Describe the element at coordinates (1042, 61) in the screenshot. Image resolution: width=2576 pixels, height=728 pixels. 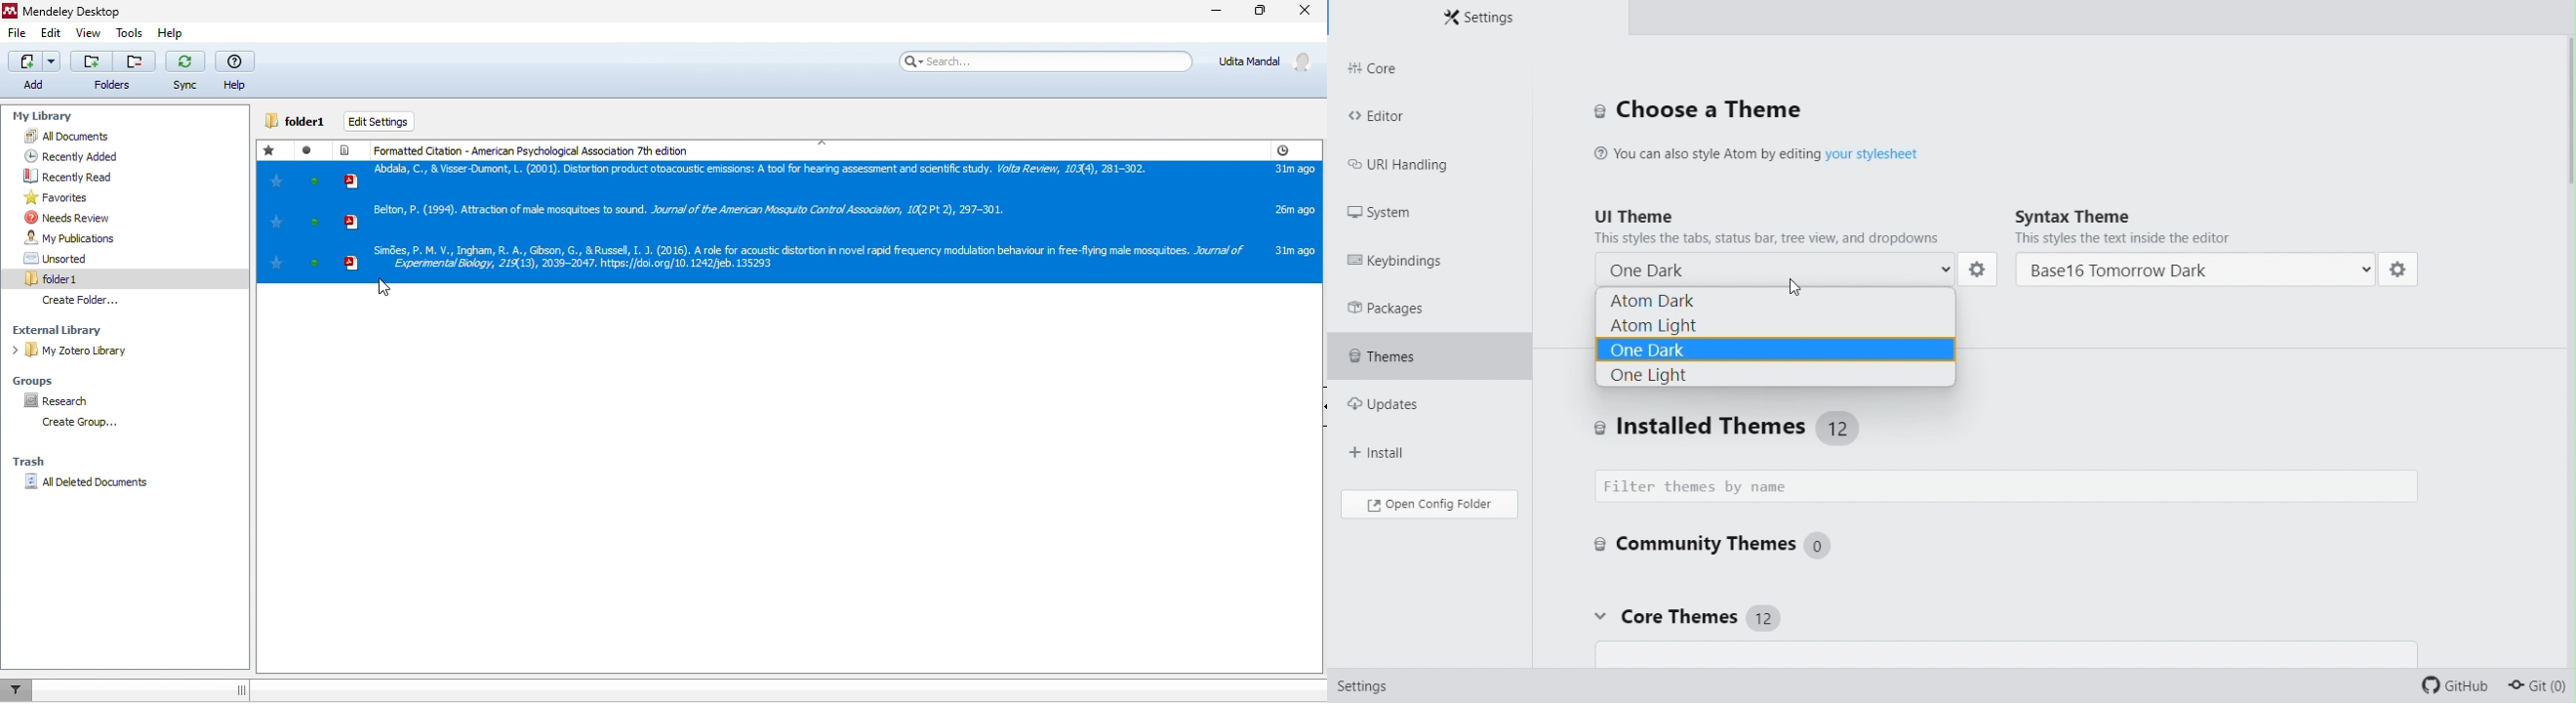
I see `search` at that location.